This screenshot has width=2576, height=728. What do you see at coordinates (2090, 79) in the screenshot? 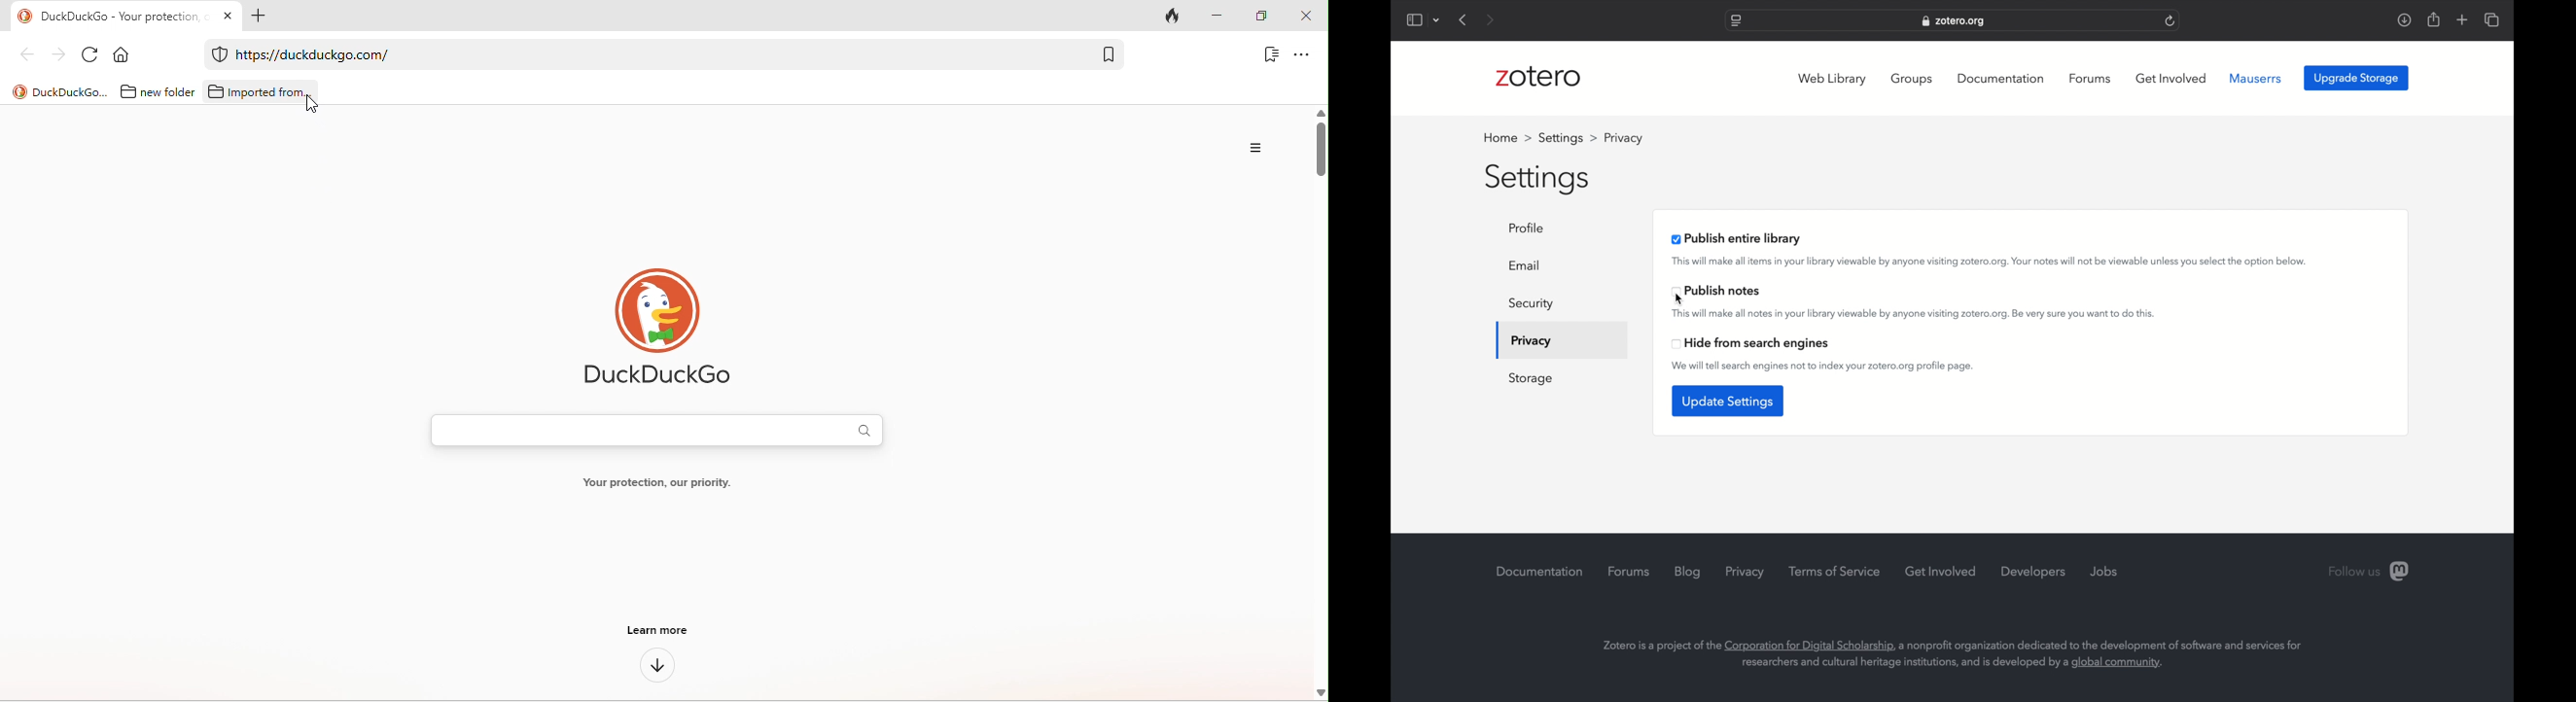
I see `forums` at bounding box center [2090, 79].